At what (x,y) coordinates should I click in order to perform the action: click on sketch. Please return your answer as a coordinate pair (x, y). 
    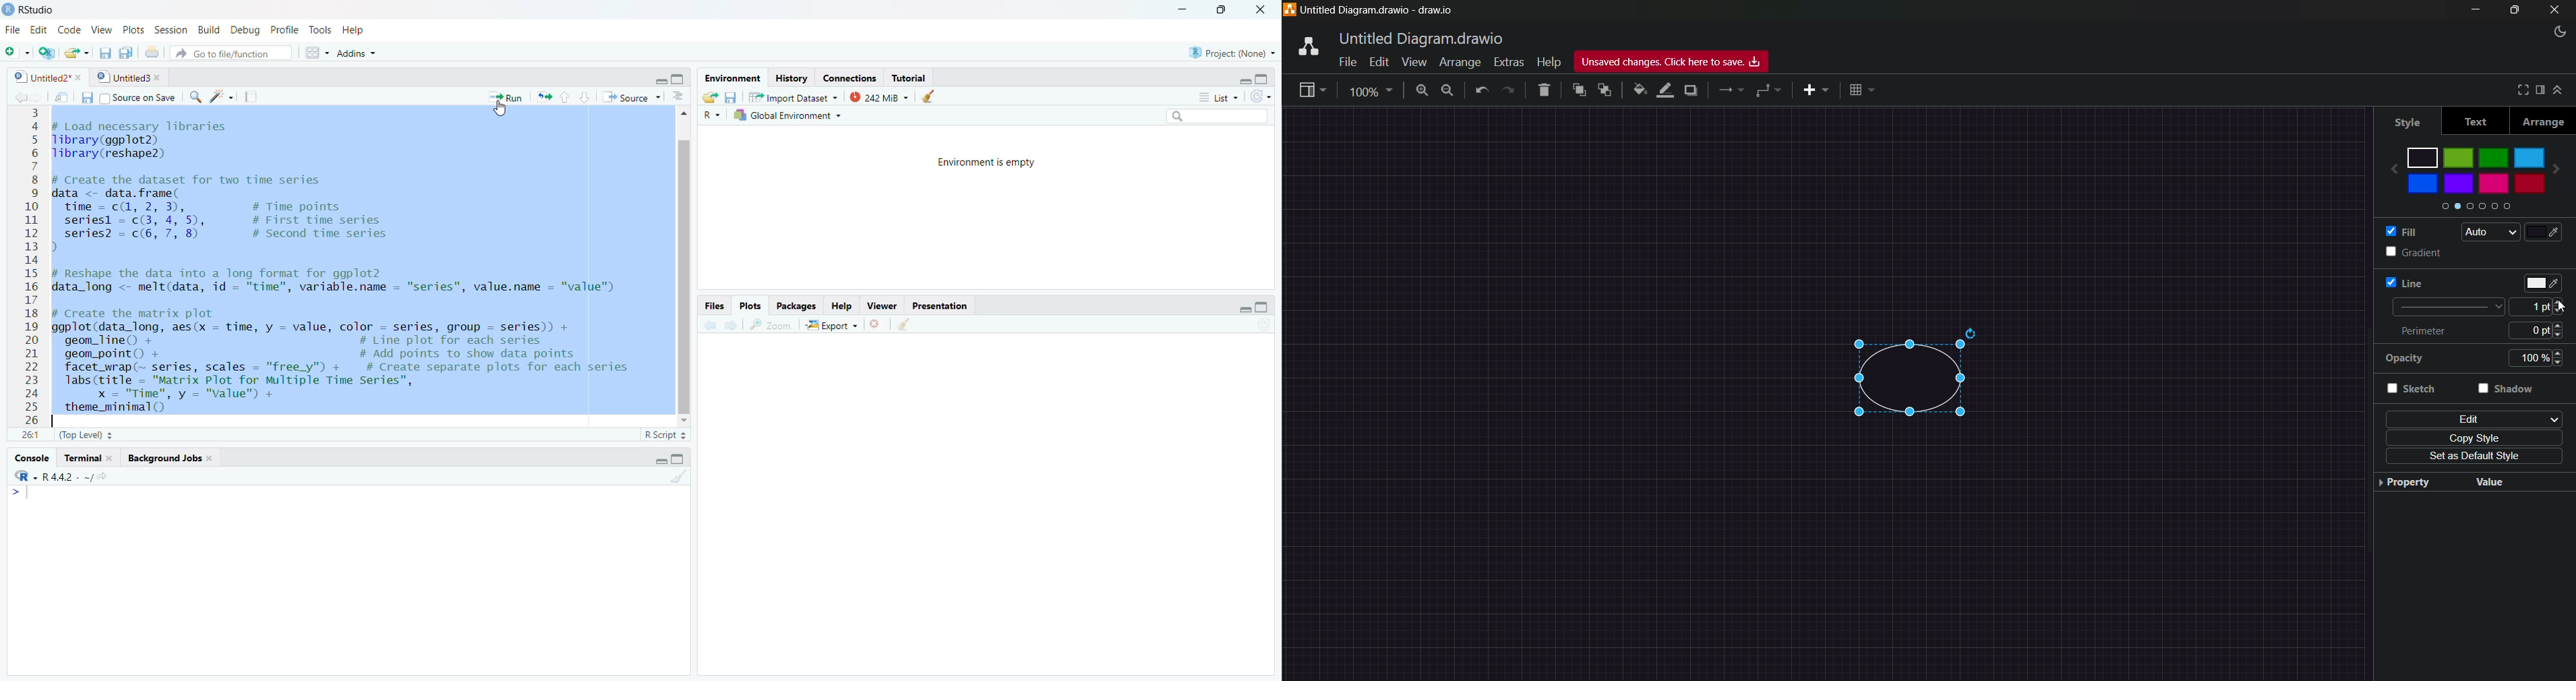
    Looking at the image, I should click on (2423, 389).